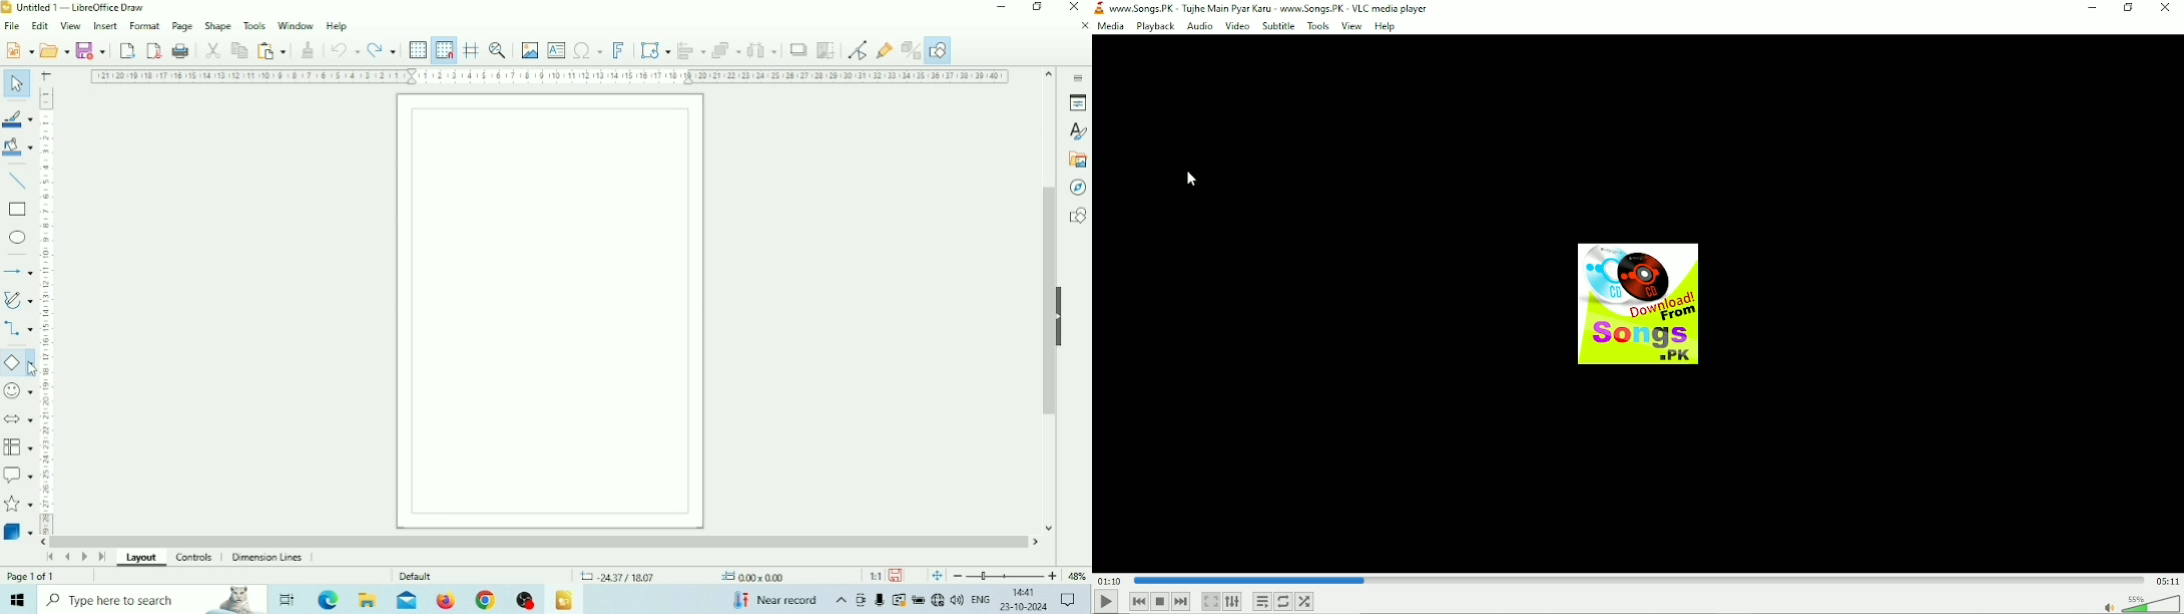  What do you see at coordinates (1024, 607) in the screenshot?
I see `Date` at bounding box center [1024, 607].